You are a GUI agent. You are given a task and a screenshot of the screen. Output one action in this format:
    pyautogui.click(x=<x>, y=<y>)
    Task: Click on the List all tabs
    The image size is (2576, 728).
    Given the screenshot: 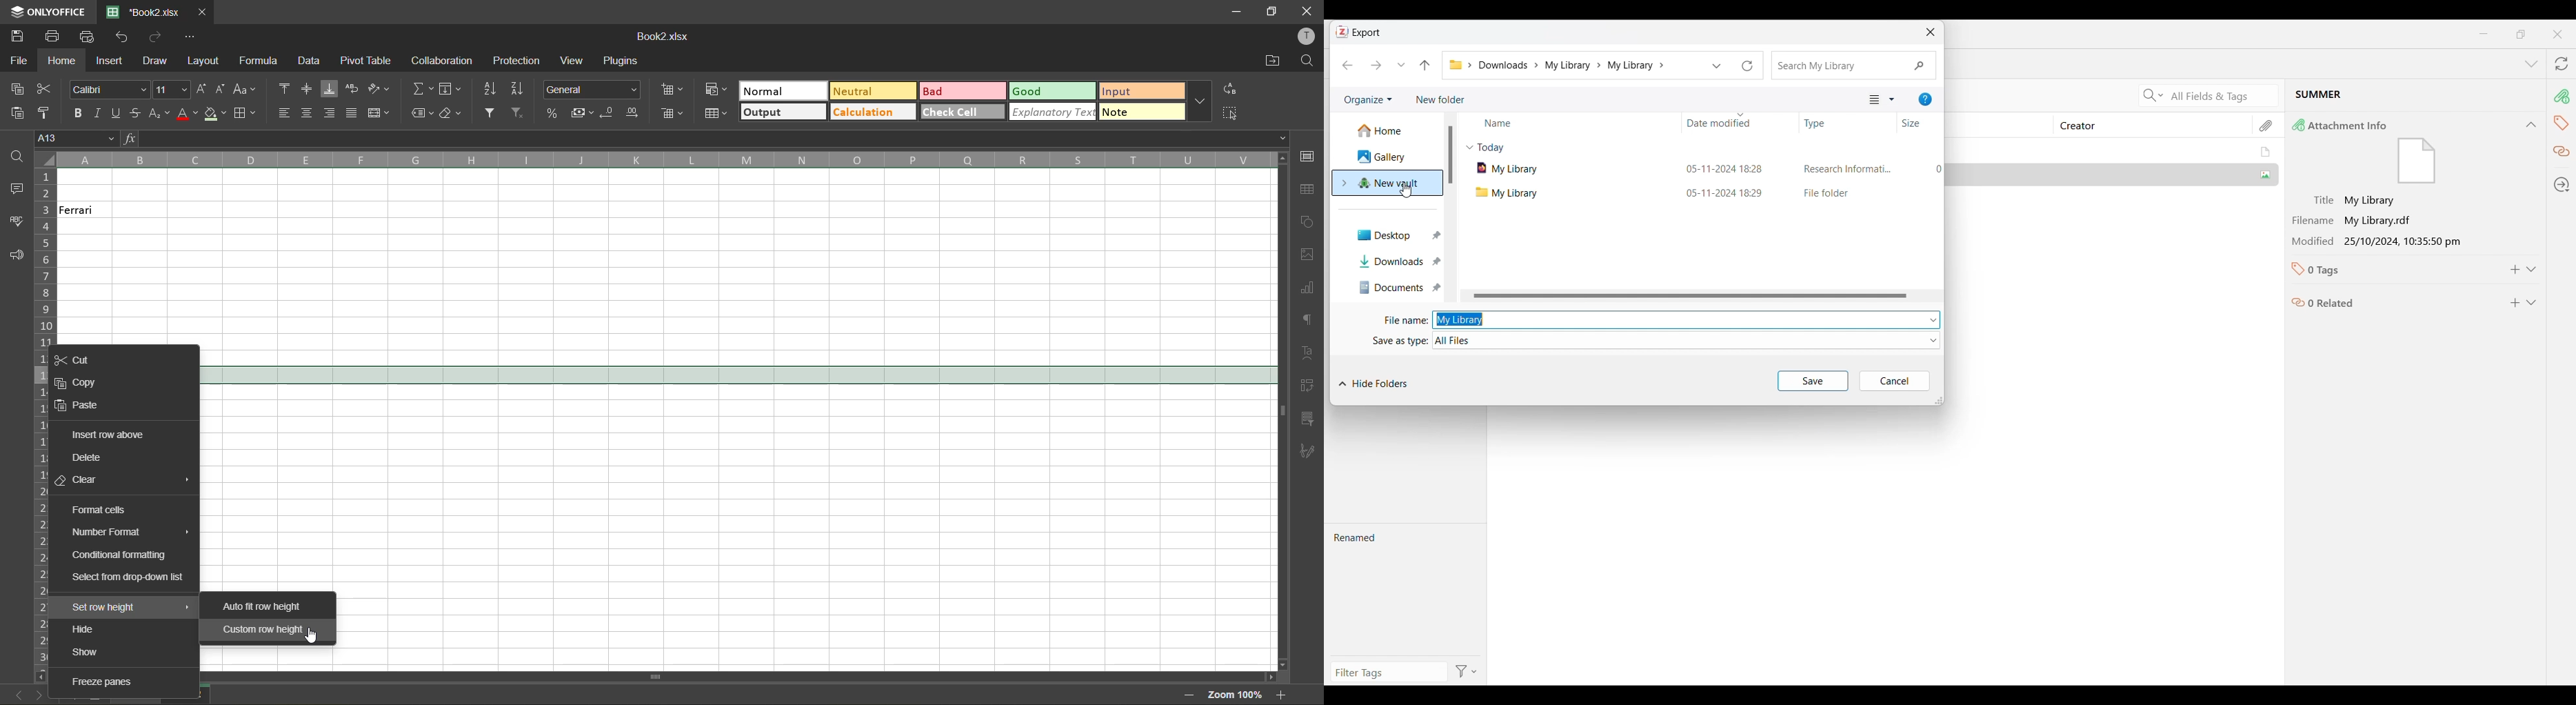 What is the action you would take?
    pyautogui.click(x=2532, y=64)
    